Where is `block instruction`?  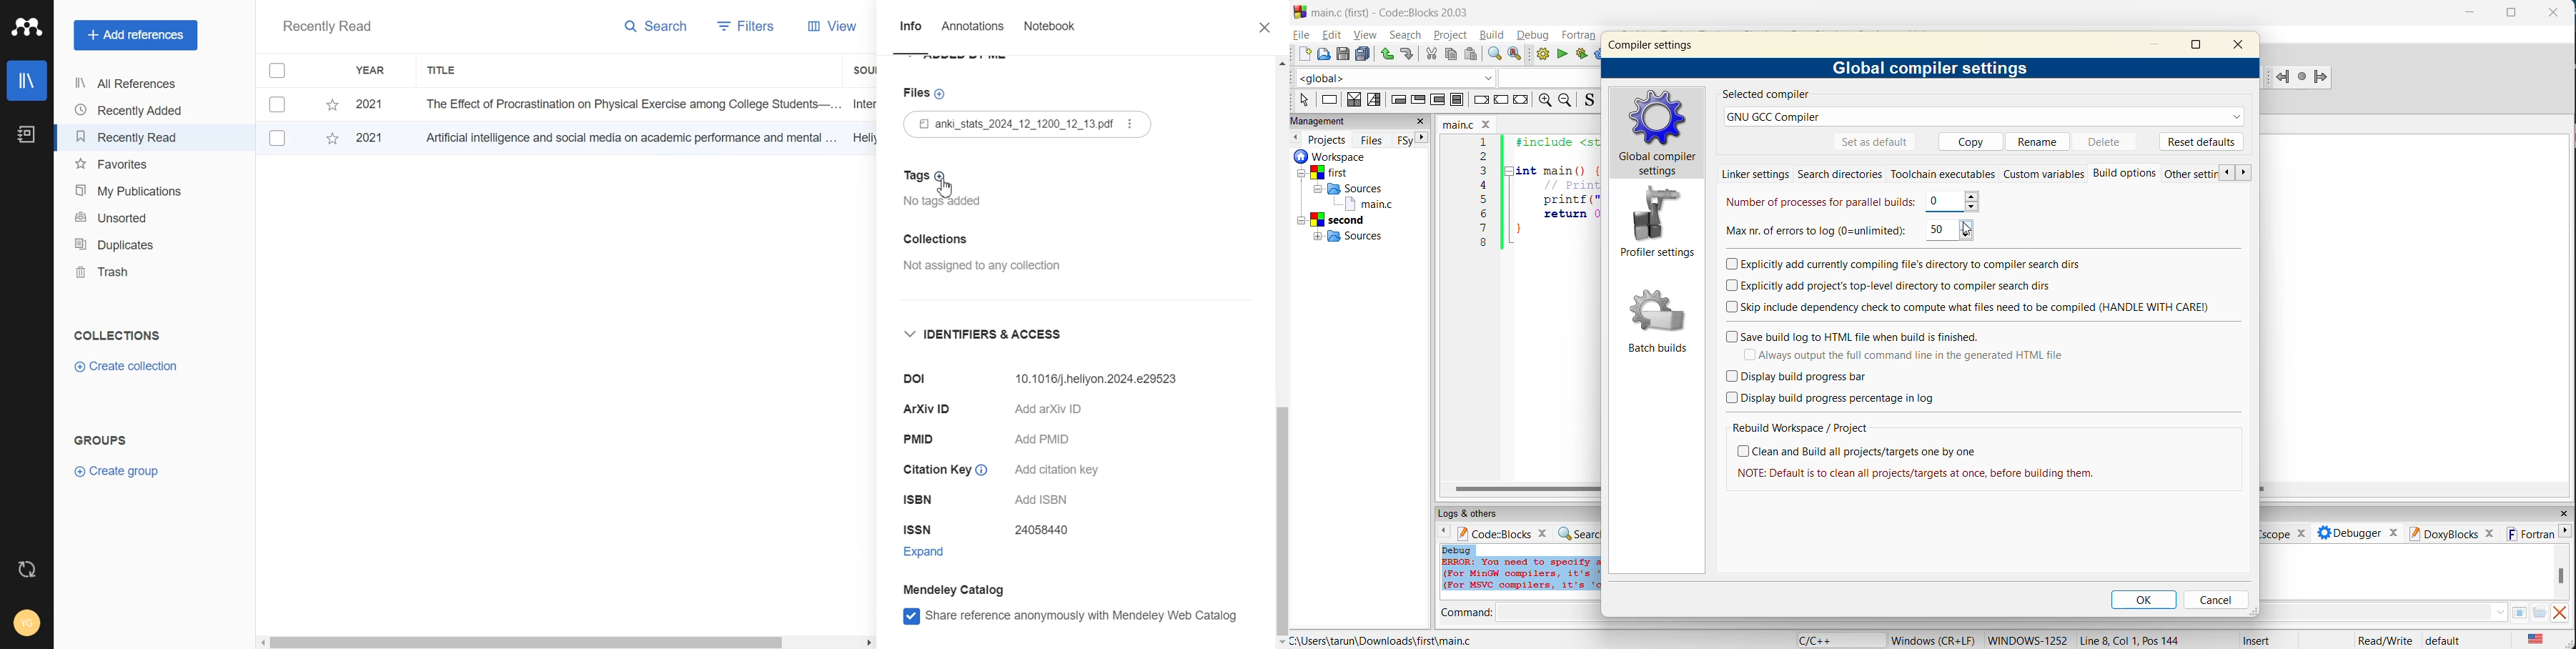
block instruction is located at coordinates (1457, 100).